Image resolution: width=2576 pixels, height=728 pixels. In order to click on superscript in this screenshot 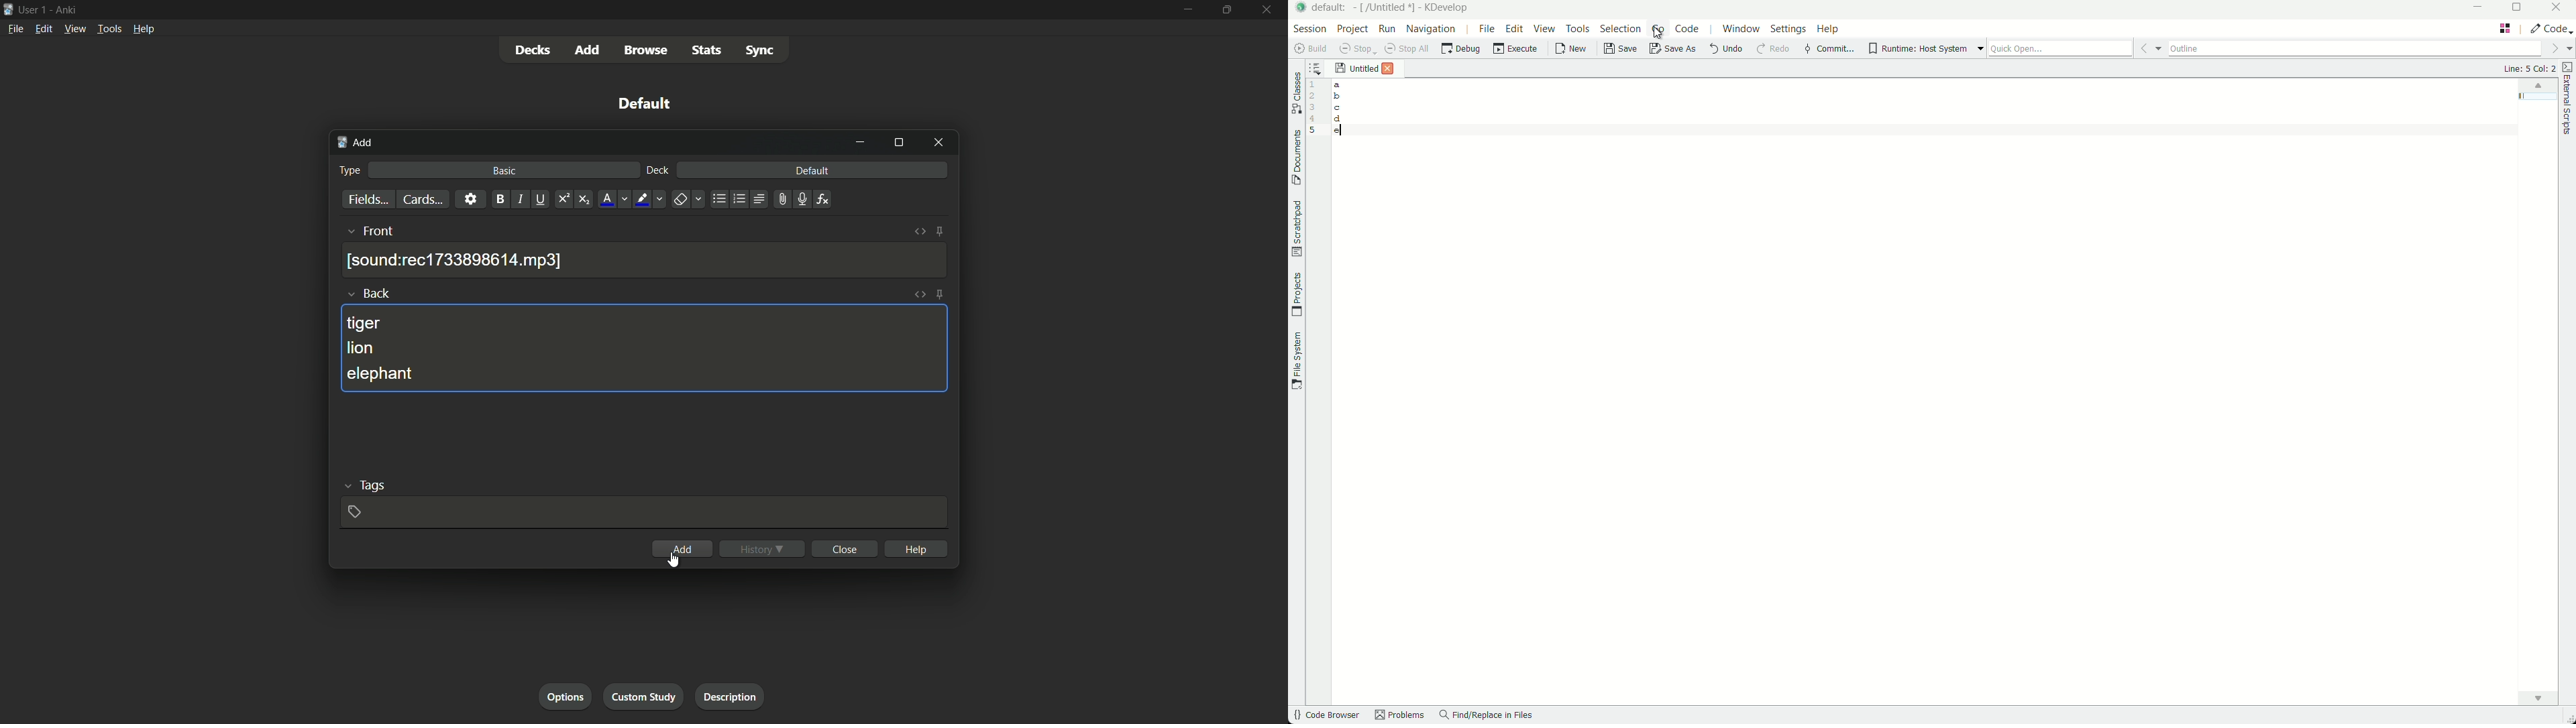, I will do `click(563, 199)`.